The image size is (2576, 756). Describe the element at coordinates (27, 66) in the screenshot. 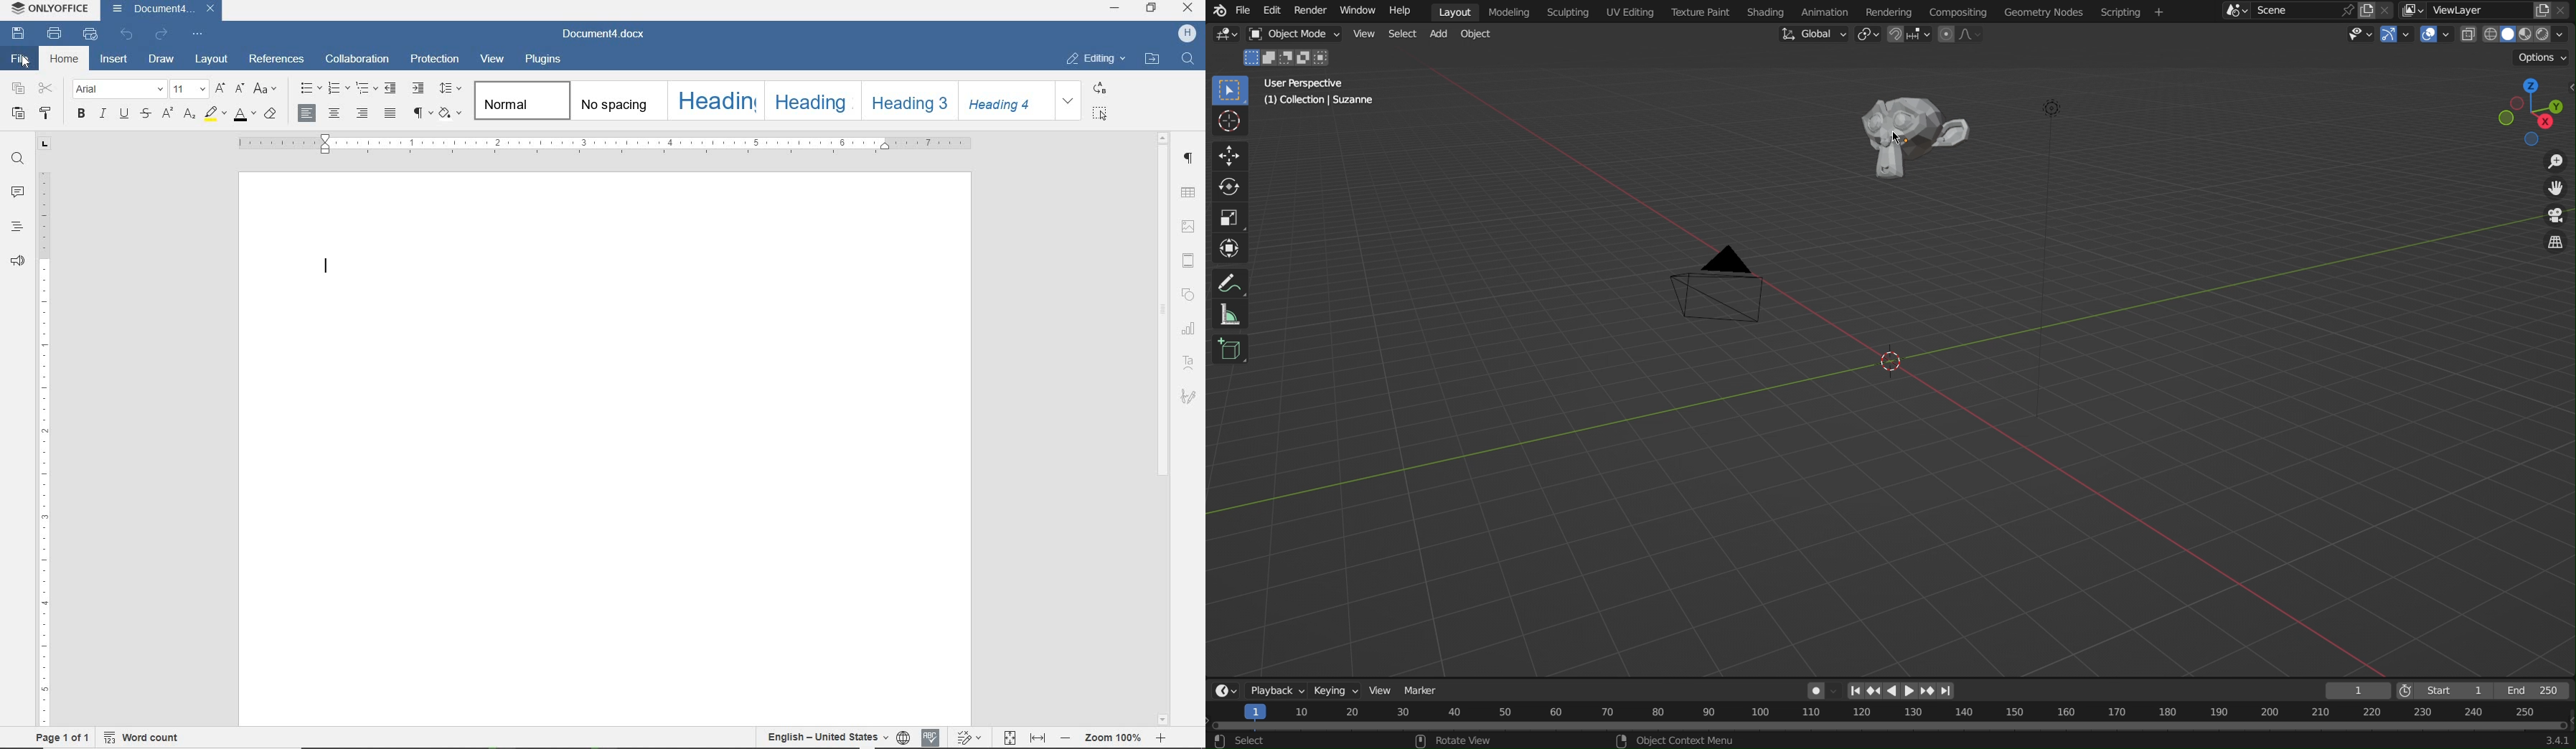

I see `Pointer` at that location.